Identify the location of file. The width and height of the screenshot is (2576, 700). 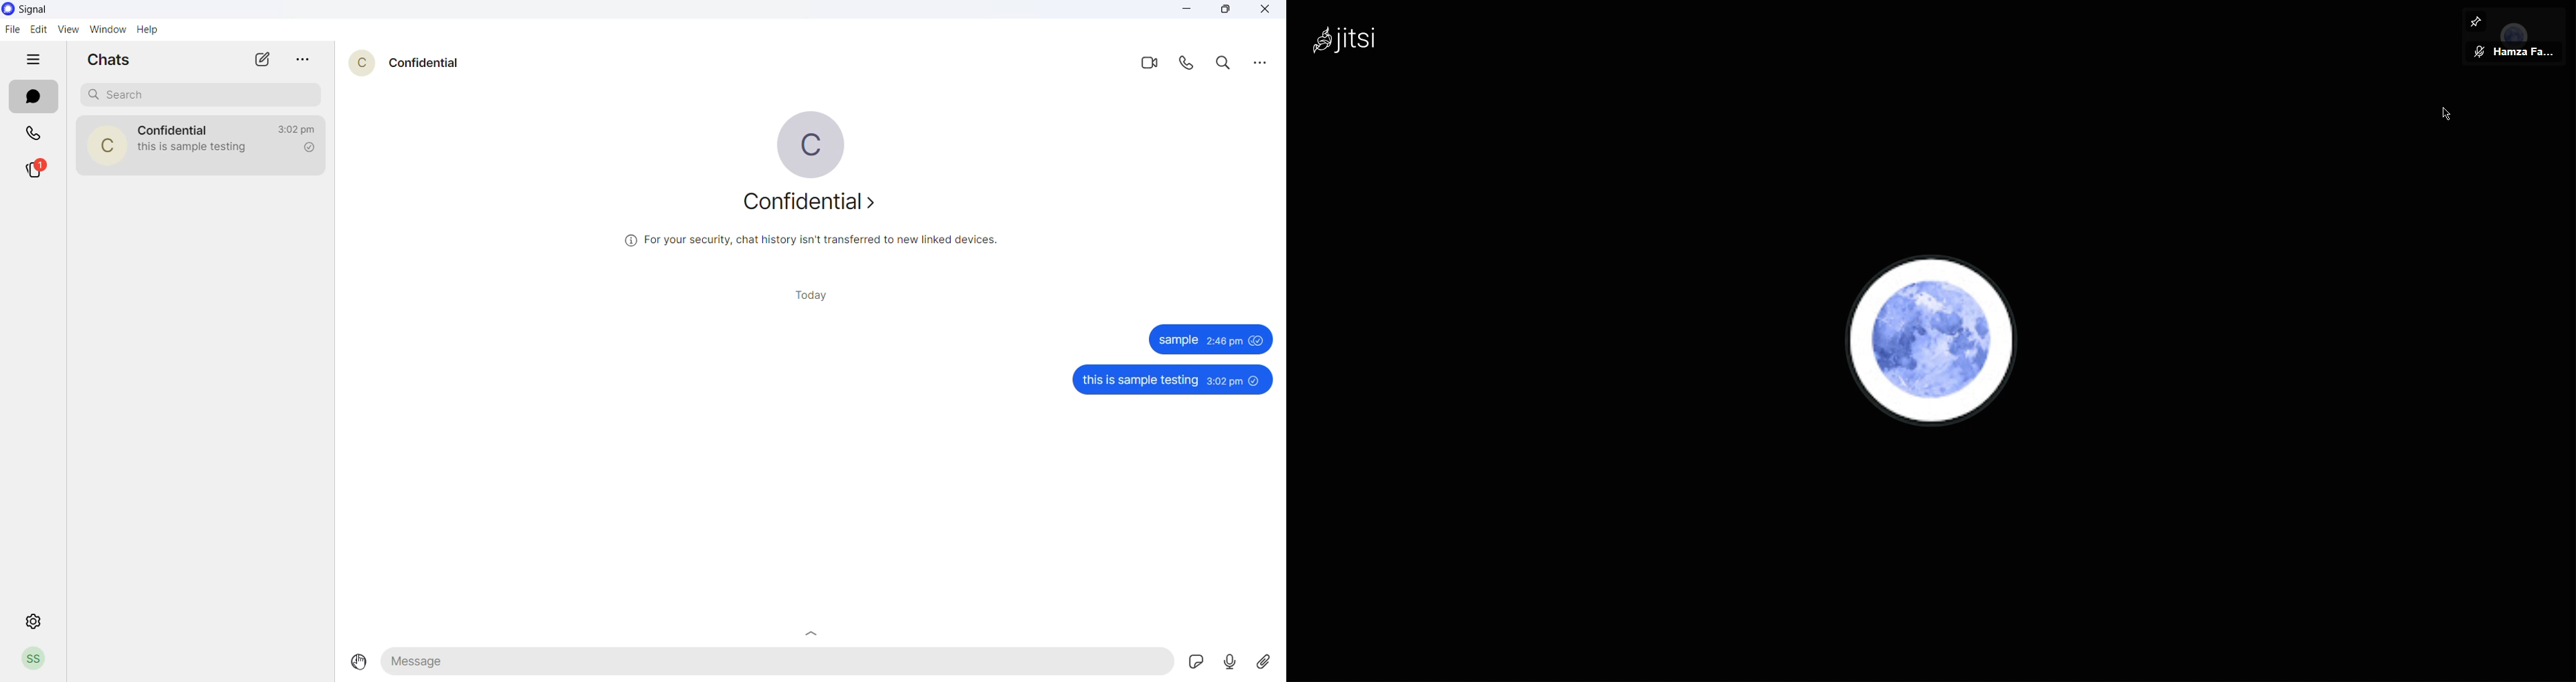
(12, 30).